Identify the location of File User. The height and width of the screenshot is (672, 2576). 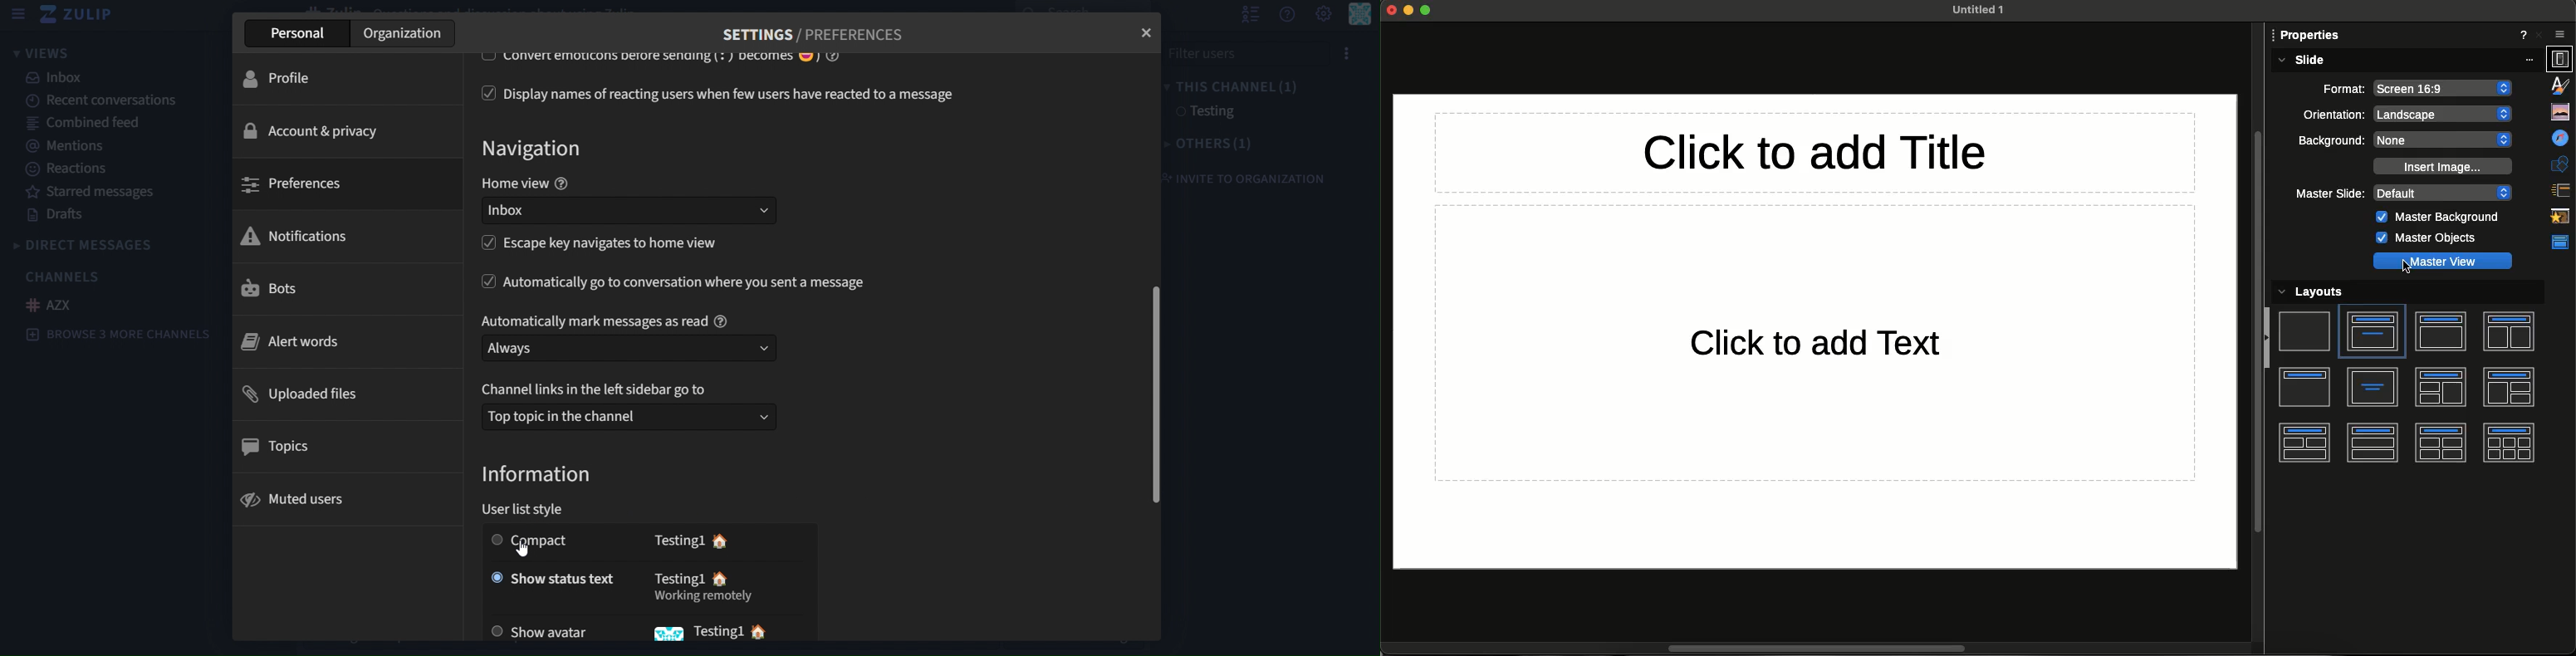
(1245, 54).